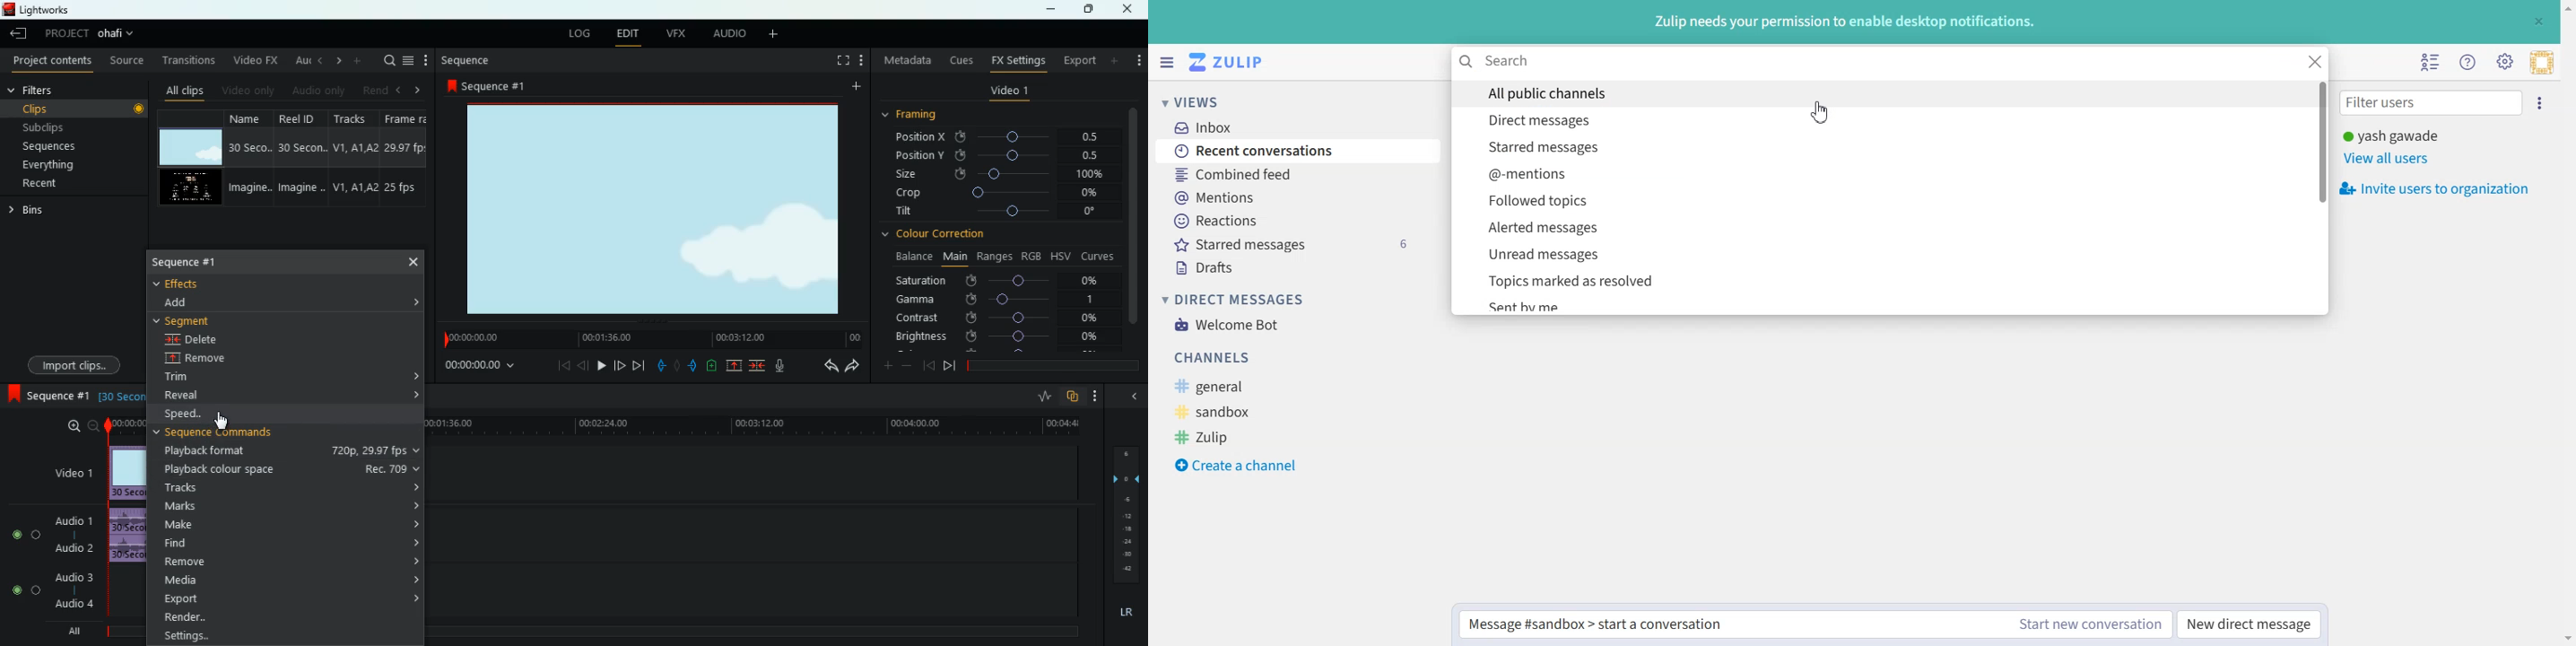 This screenshot has height=672, width=2576. I want to click on right, so click(335, 60).